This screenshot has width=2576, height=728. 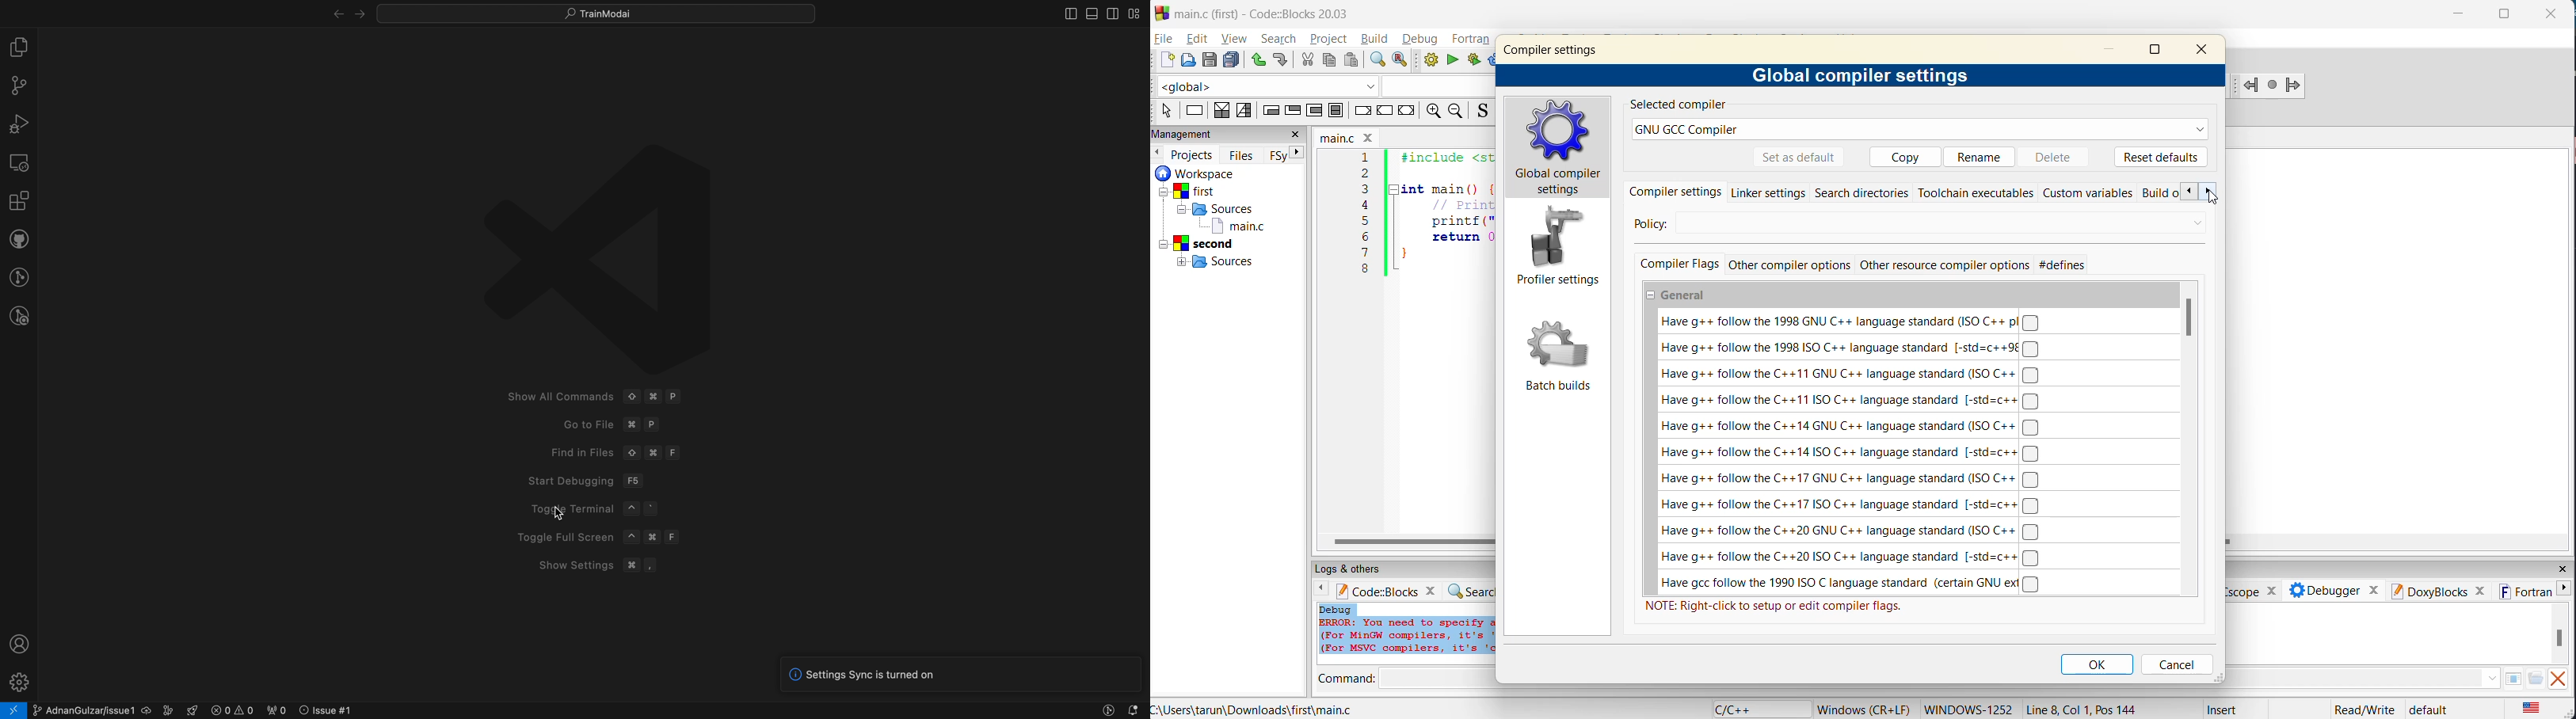 I want to click on decision, so click(x=1220, y=112).